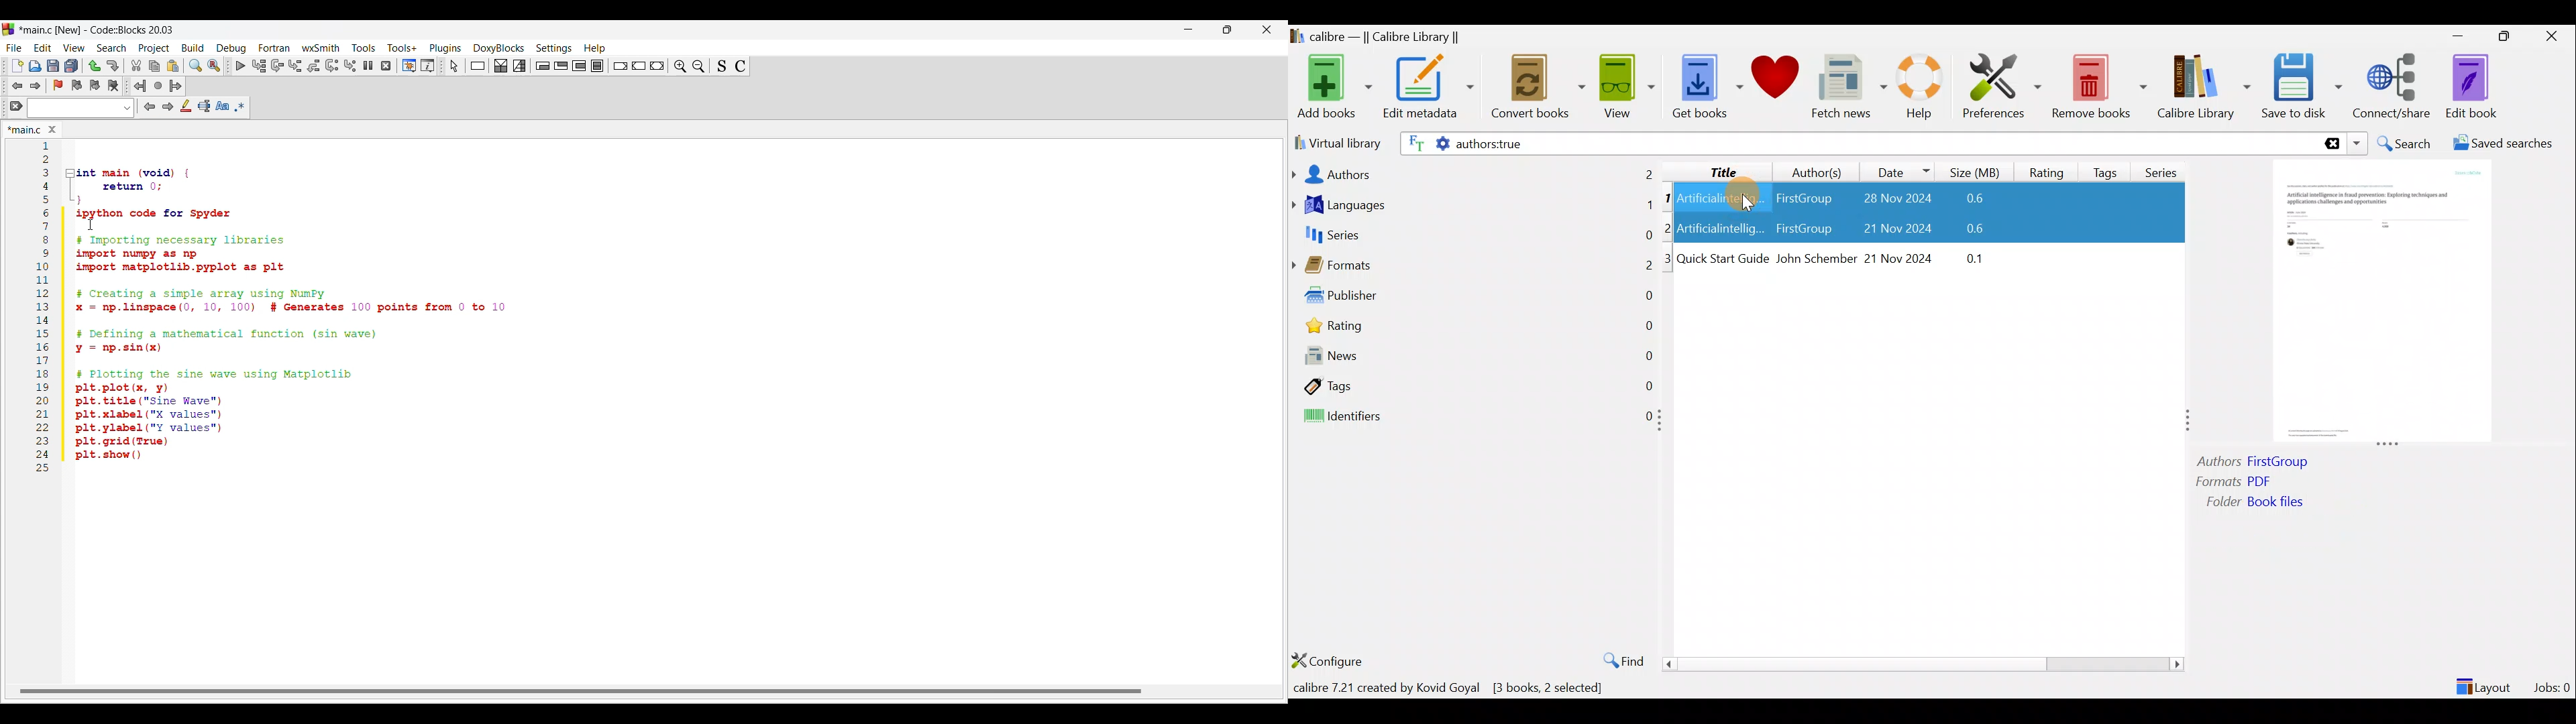  I want to click on Tags, so click(1473, 385).